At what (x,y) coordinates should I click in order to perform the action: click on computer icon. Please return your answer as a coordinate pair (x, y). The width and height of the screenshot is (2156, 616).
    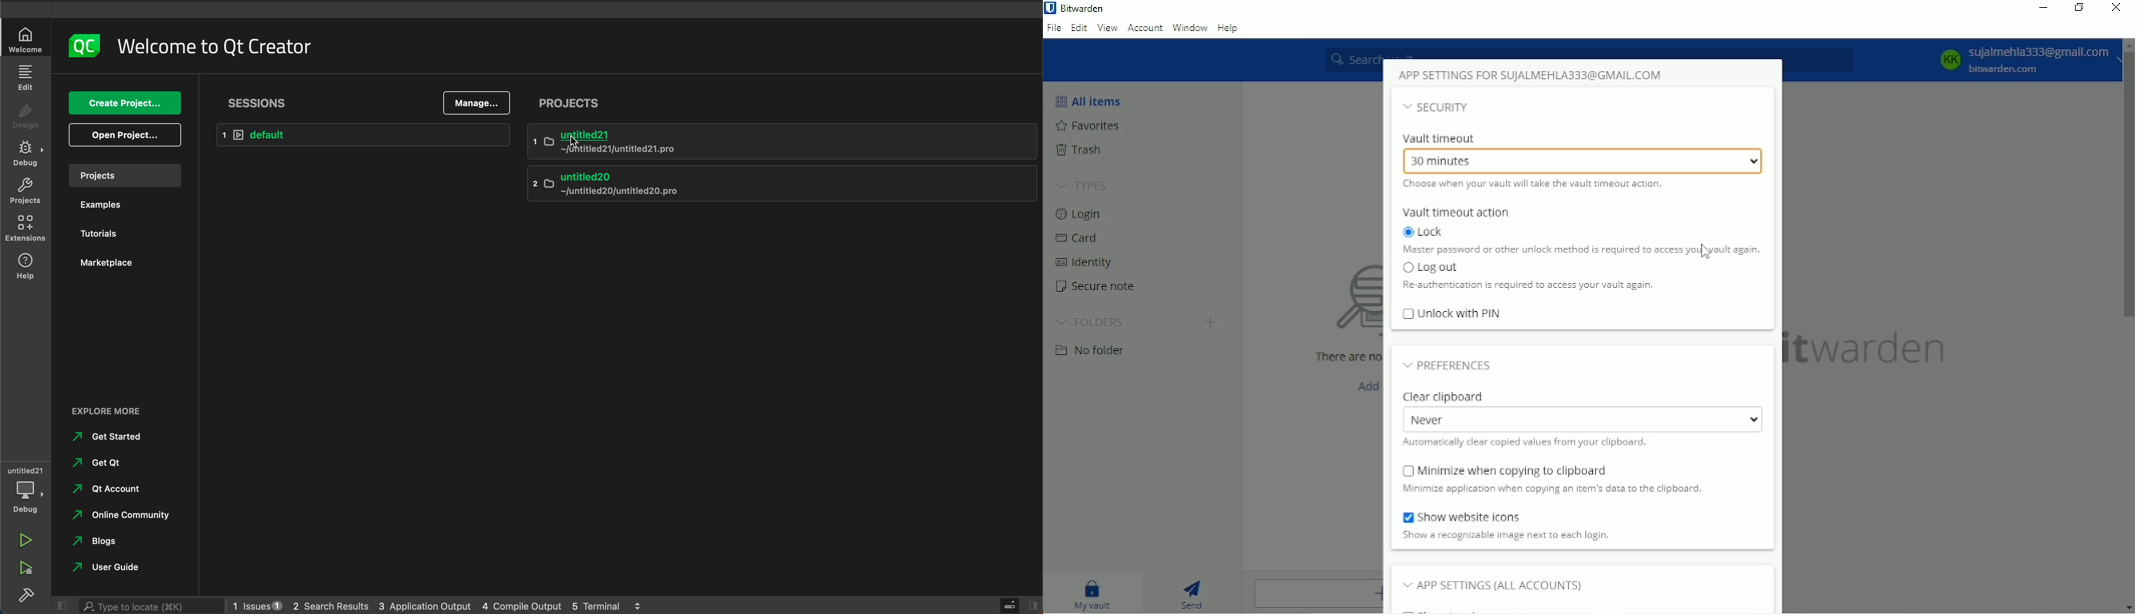
    Looking at the image, I should click on (1336, 301).